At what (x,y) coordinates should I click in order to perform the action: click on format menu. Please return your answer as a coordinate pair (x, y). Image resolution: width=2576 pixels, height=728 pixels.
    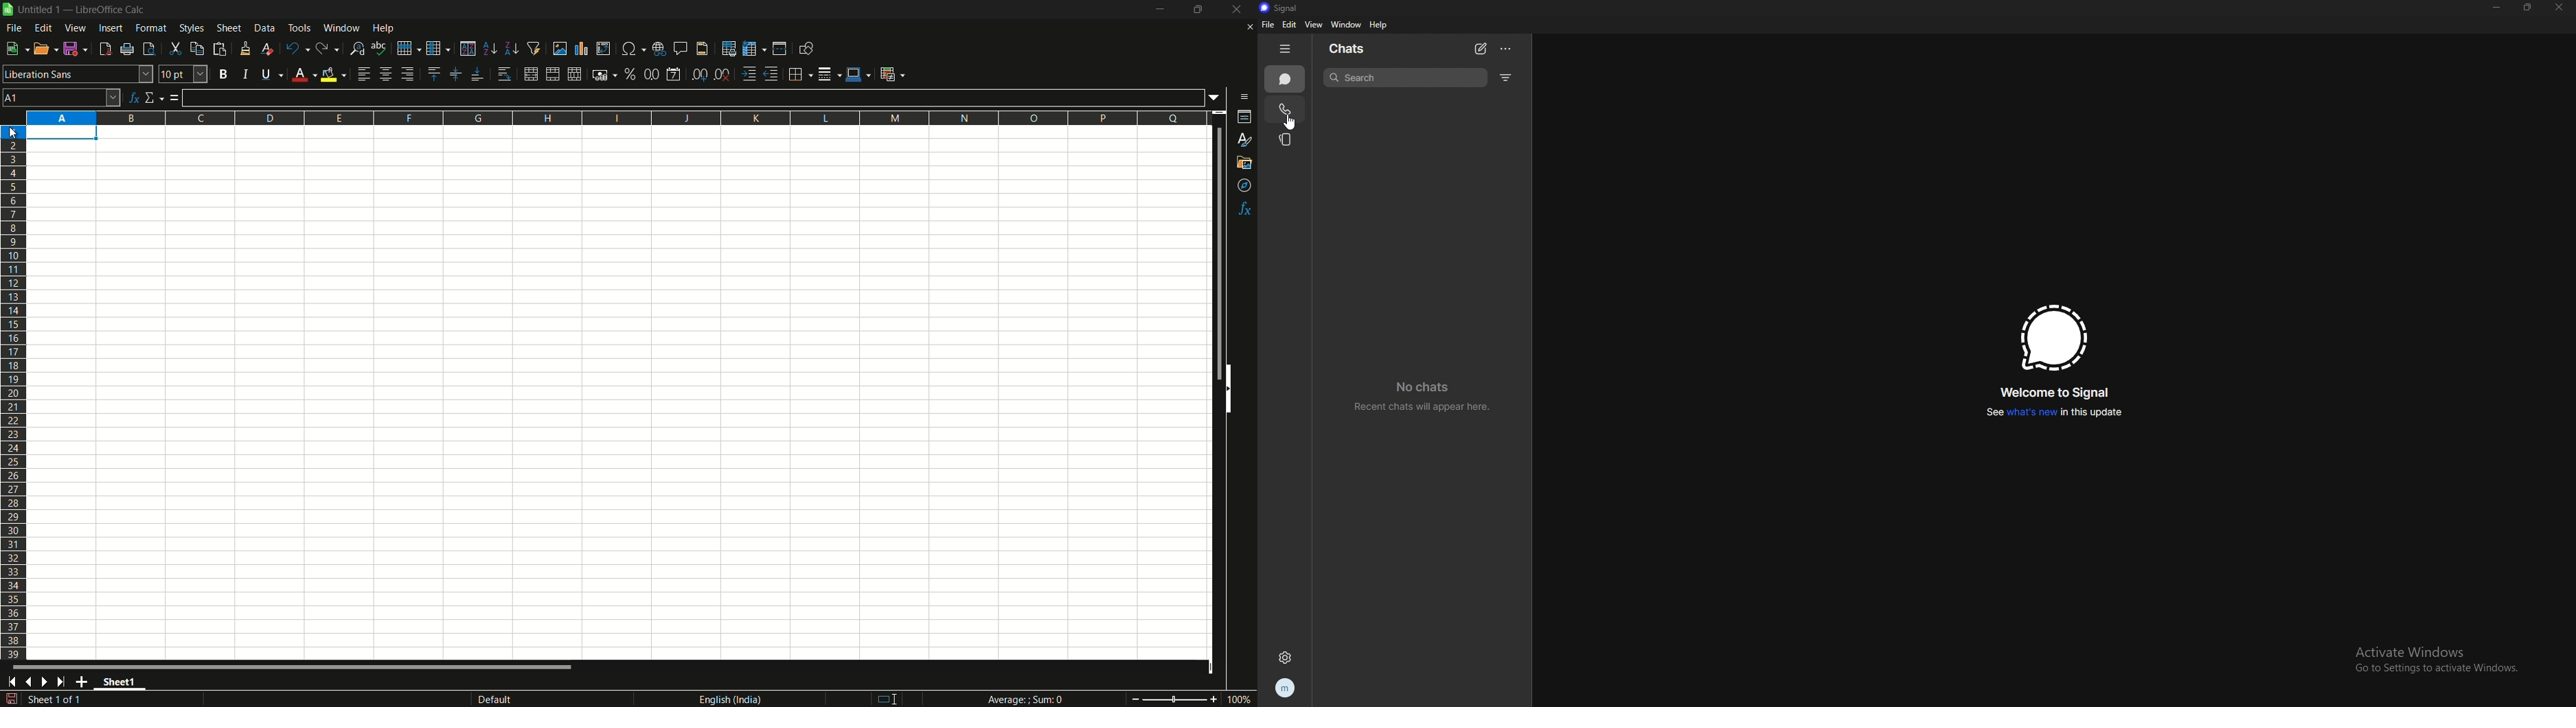
    Looking at the image, I should click on (151, 28).